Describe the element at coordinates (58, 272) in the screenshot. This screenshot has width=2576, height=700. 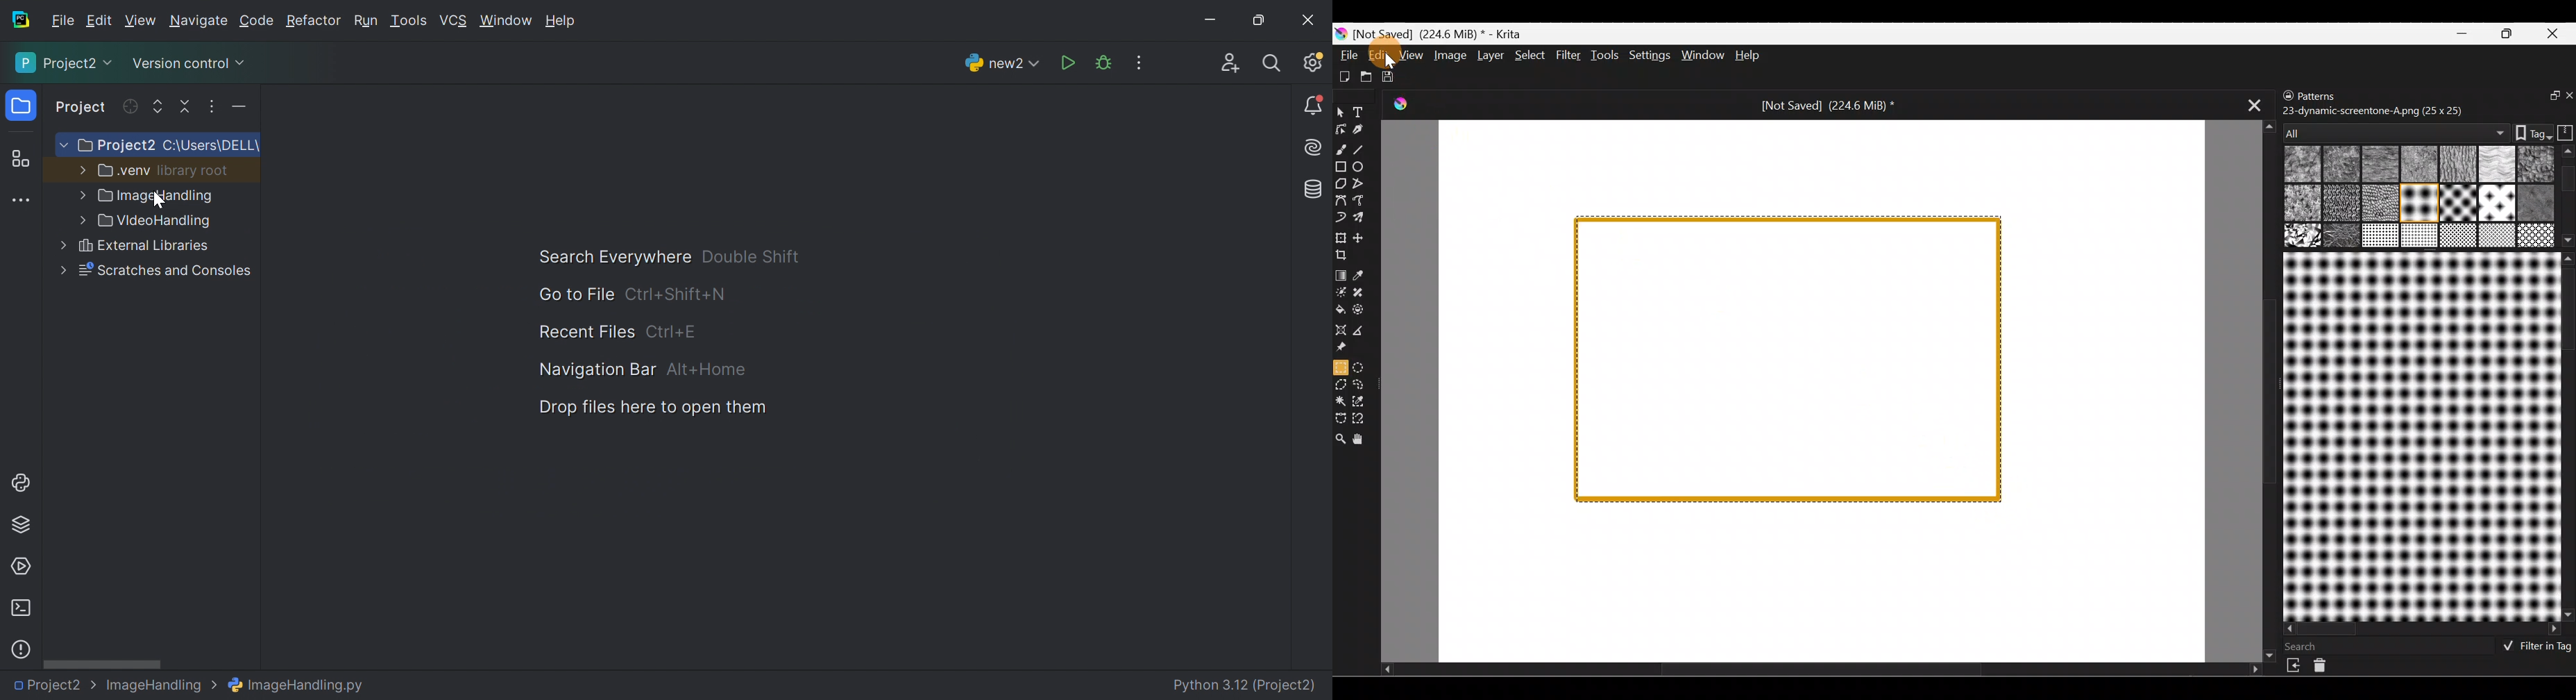
I see `more` at that location.